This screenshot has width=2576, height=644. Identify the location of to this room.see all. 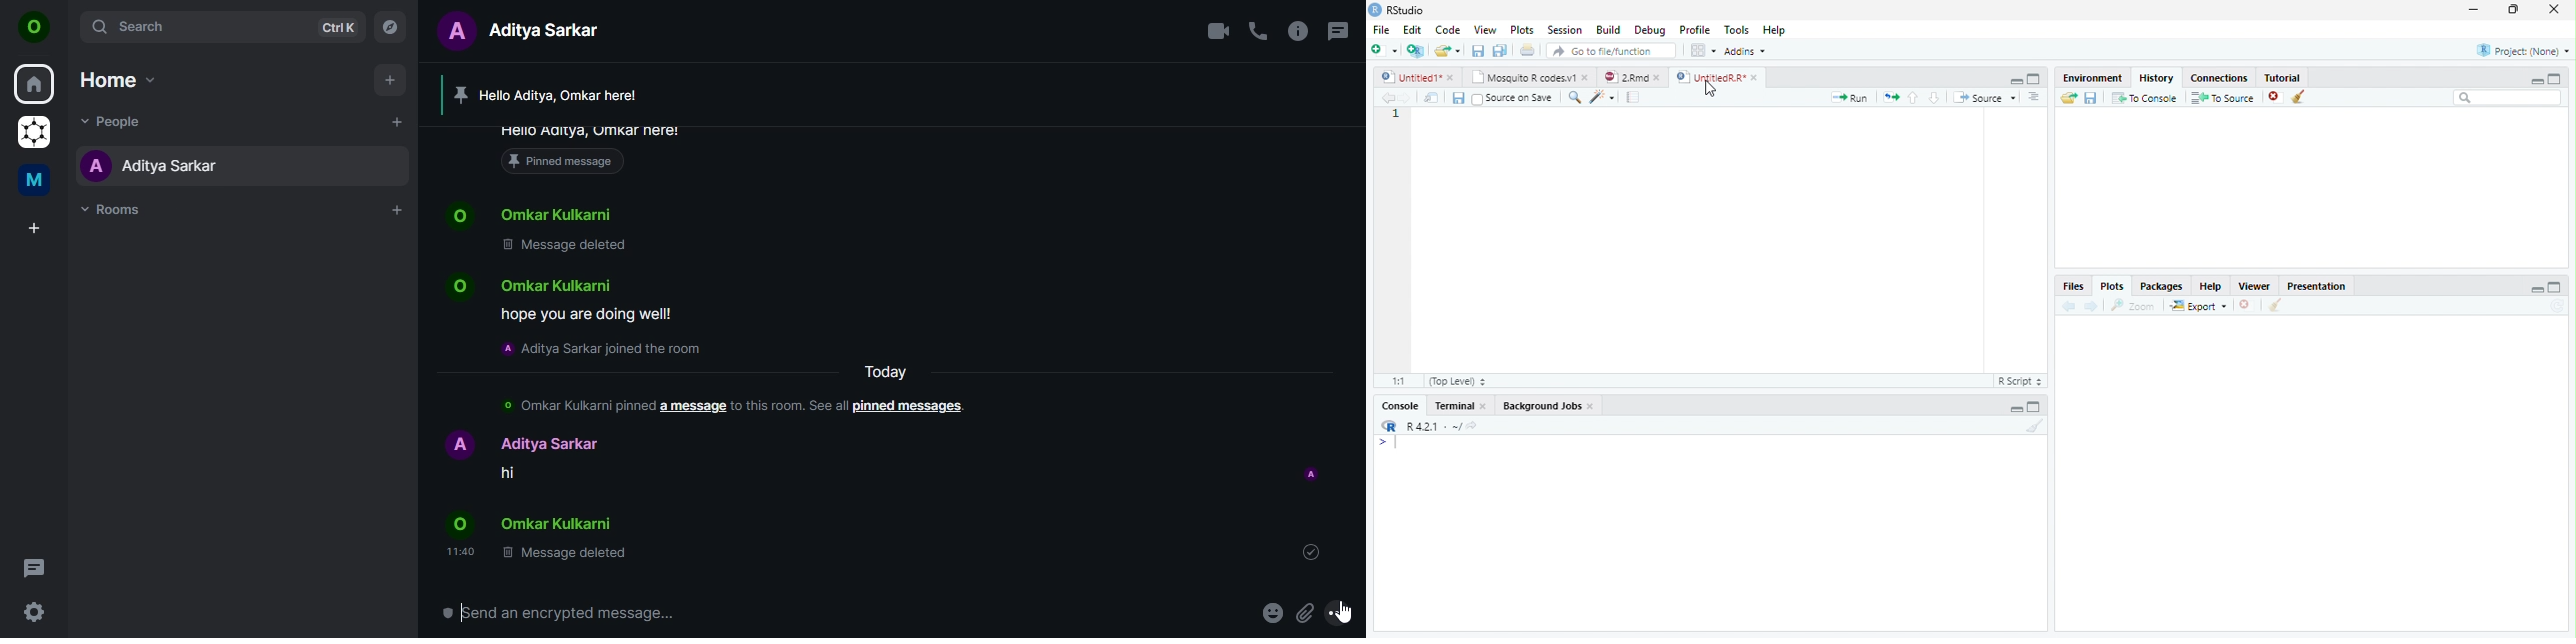
(788, 406).